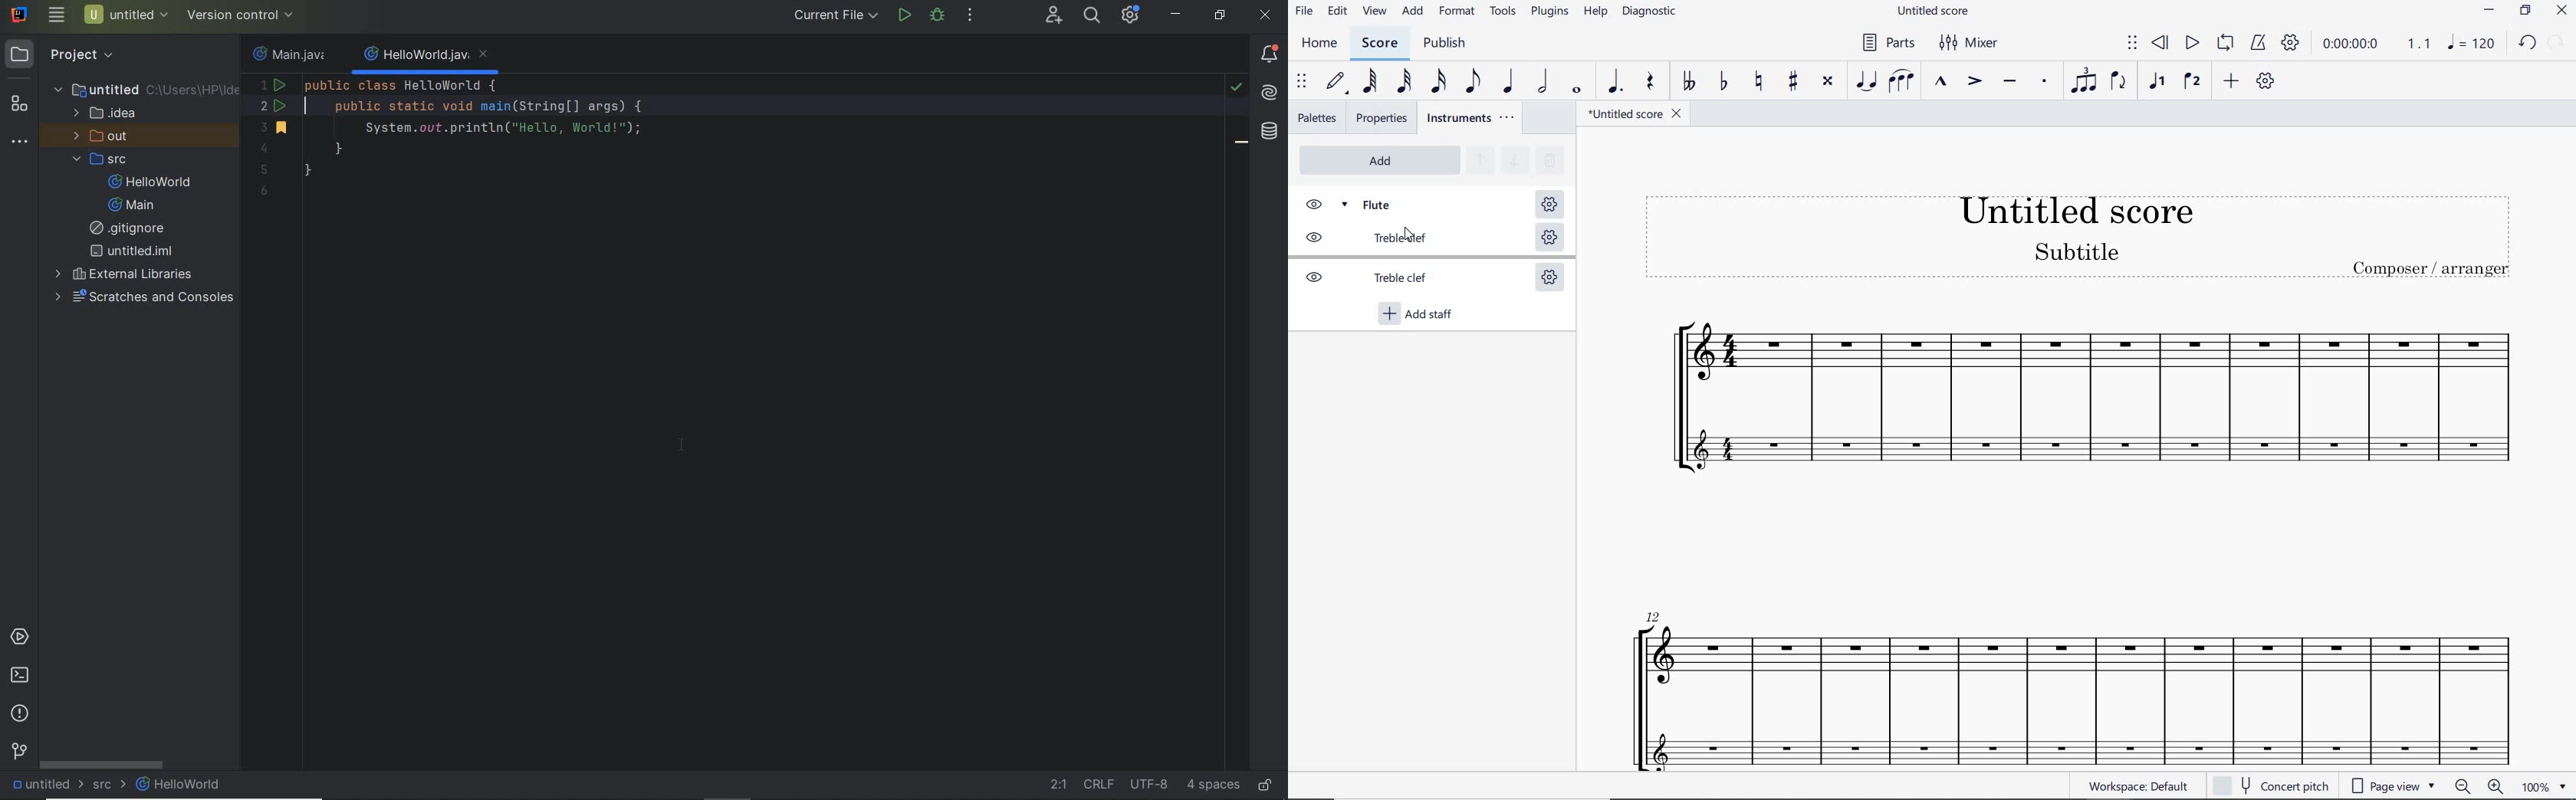  I want to click on ADD, so click(1378, 160).